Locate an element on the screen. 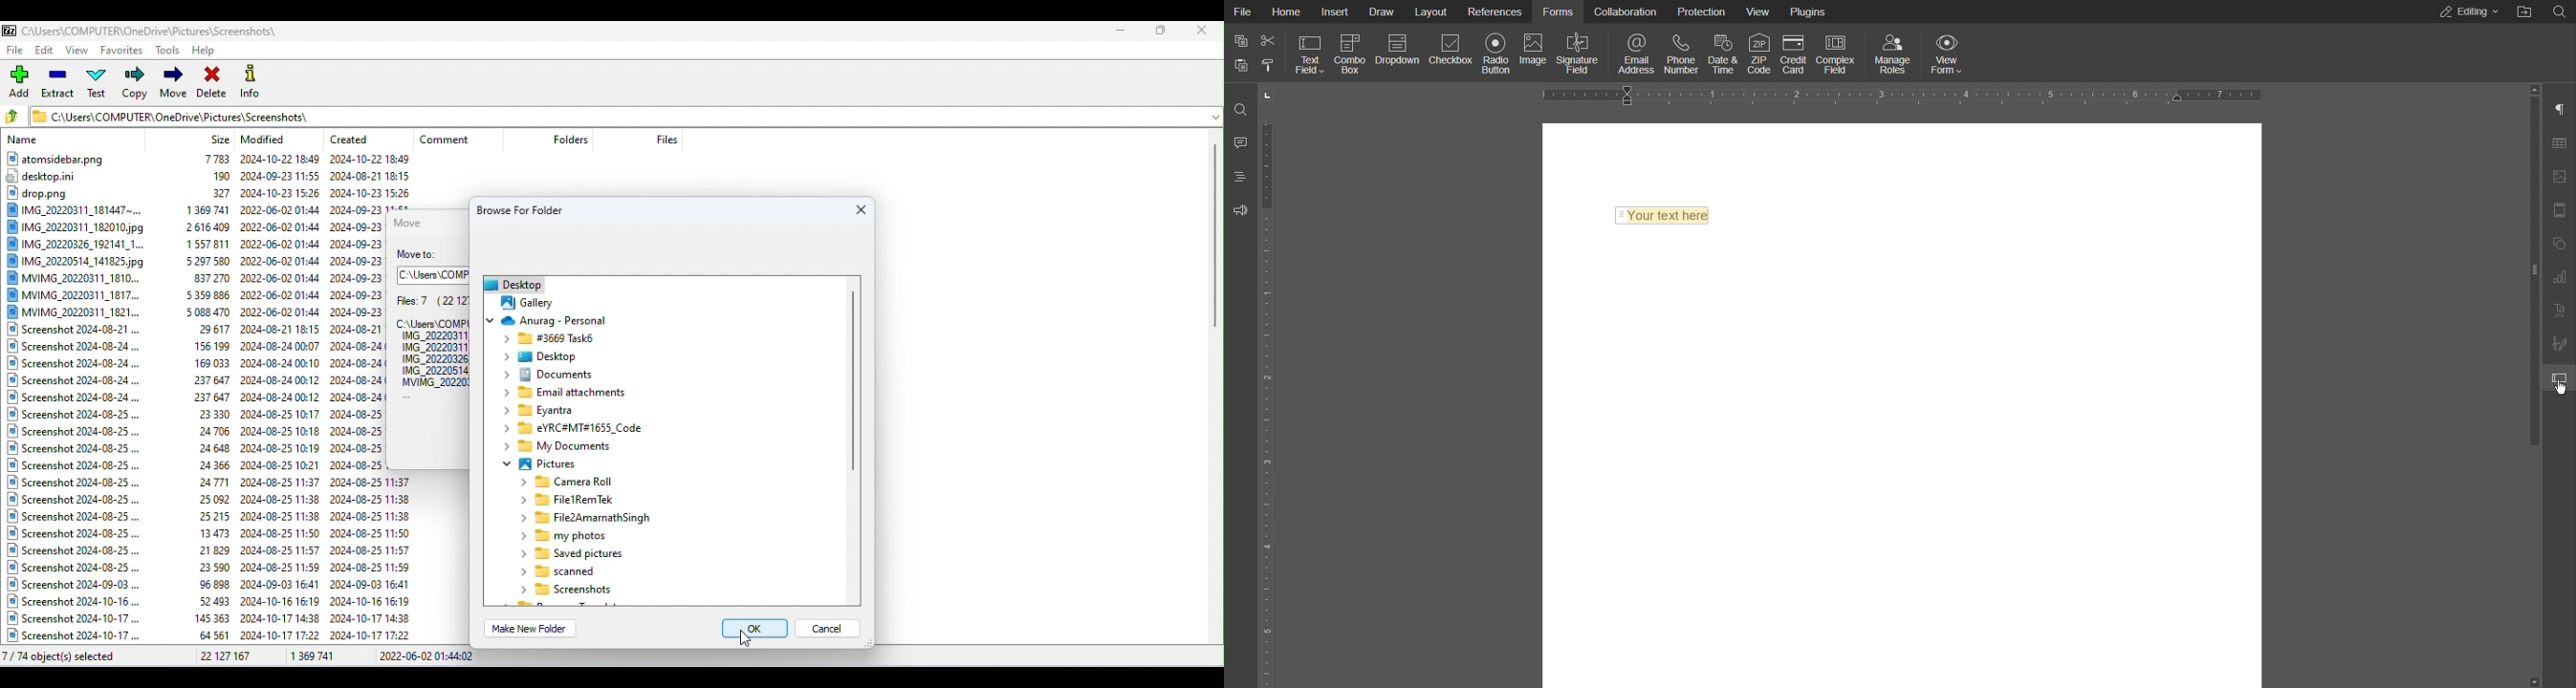  Folders is located at coordinates (571, 483).